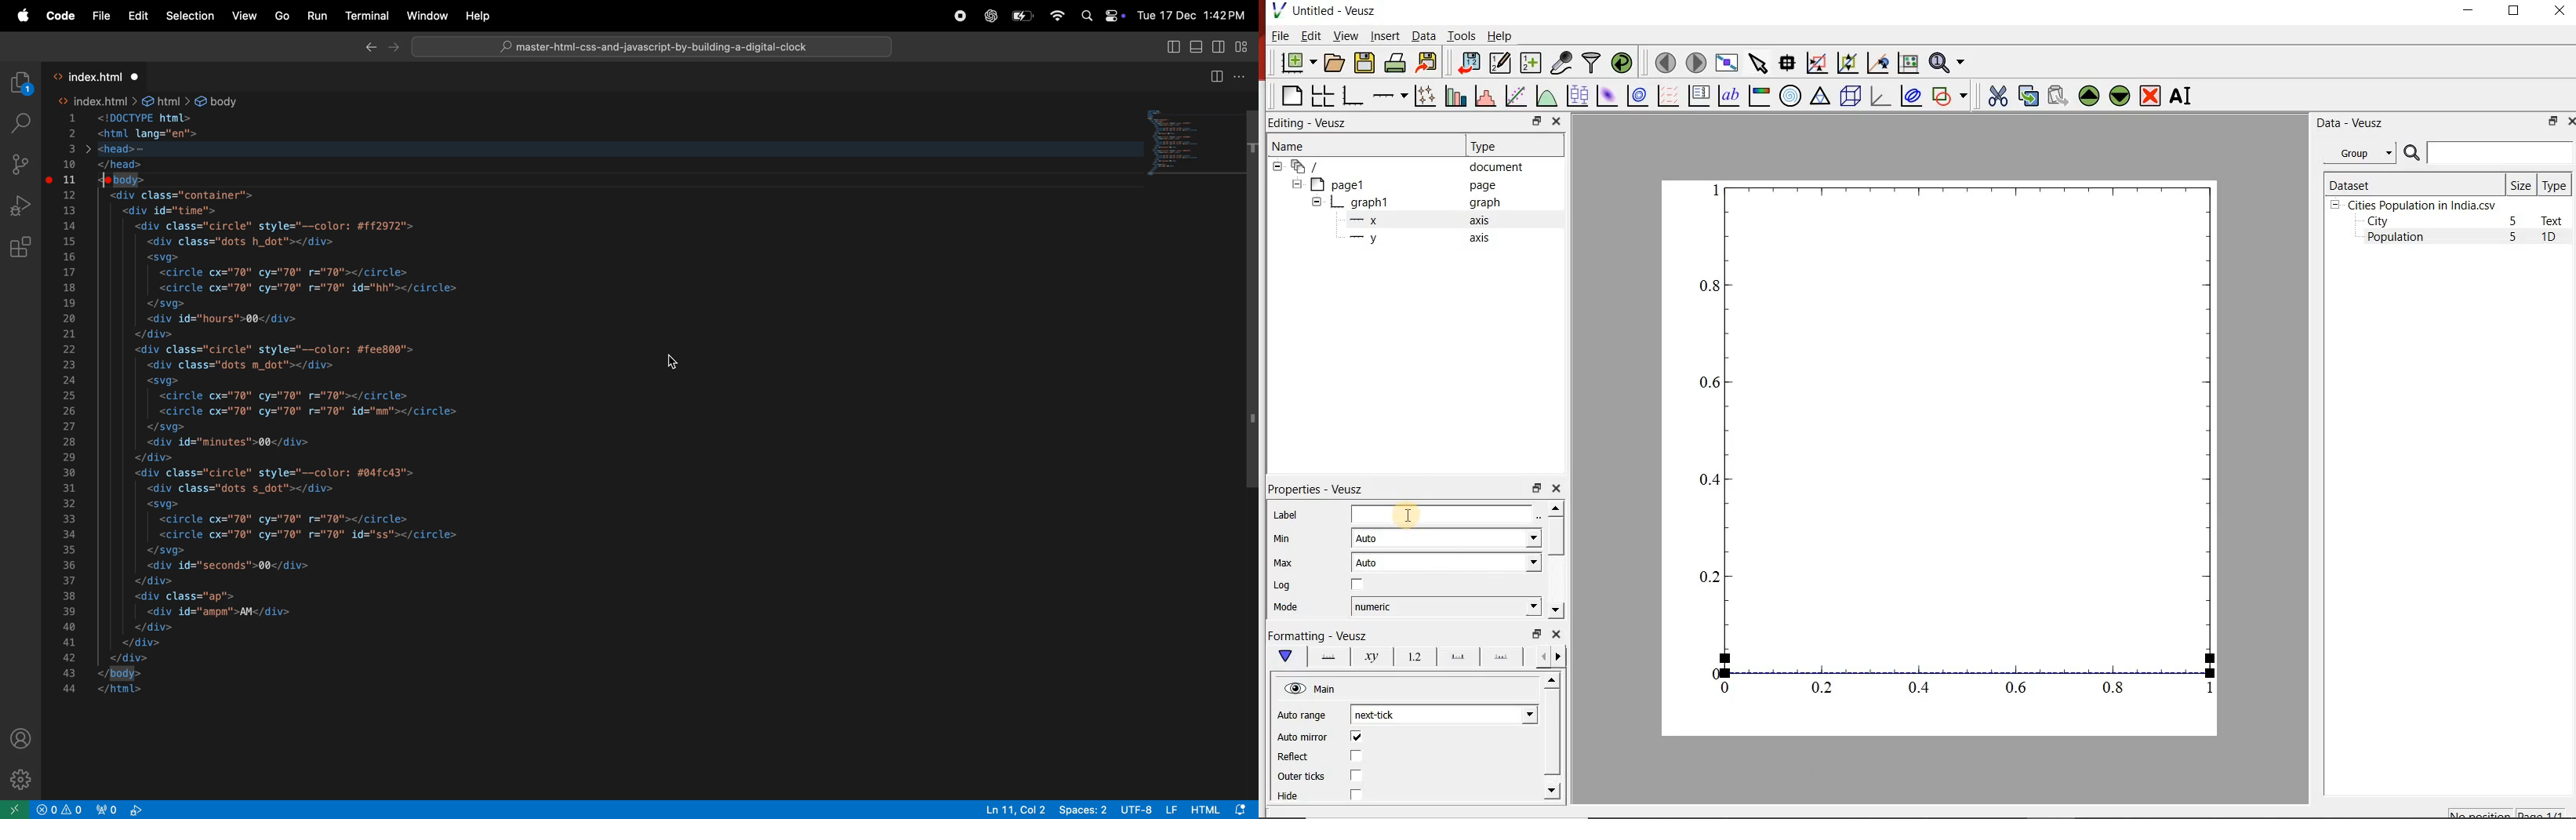 The image size is (2576, 840). What do you see at coordinates (1311, 689) in the screenshot?
I see `Main` at bounding box center [1311, 689].